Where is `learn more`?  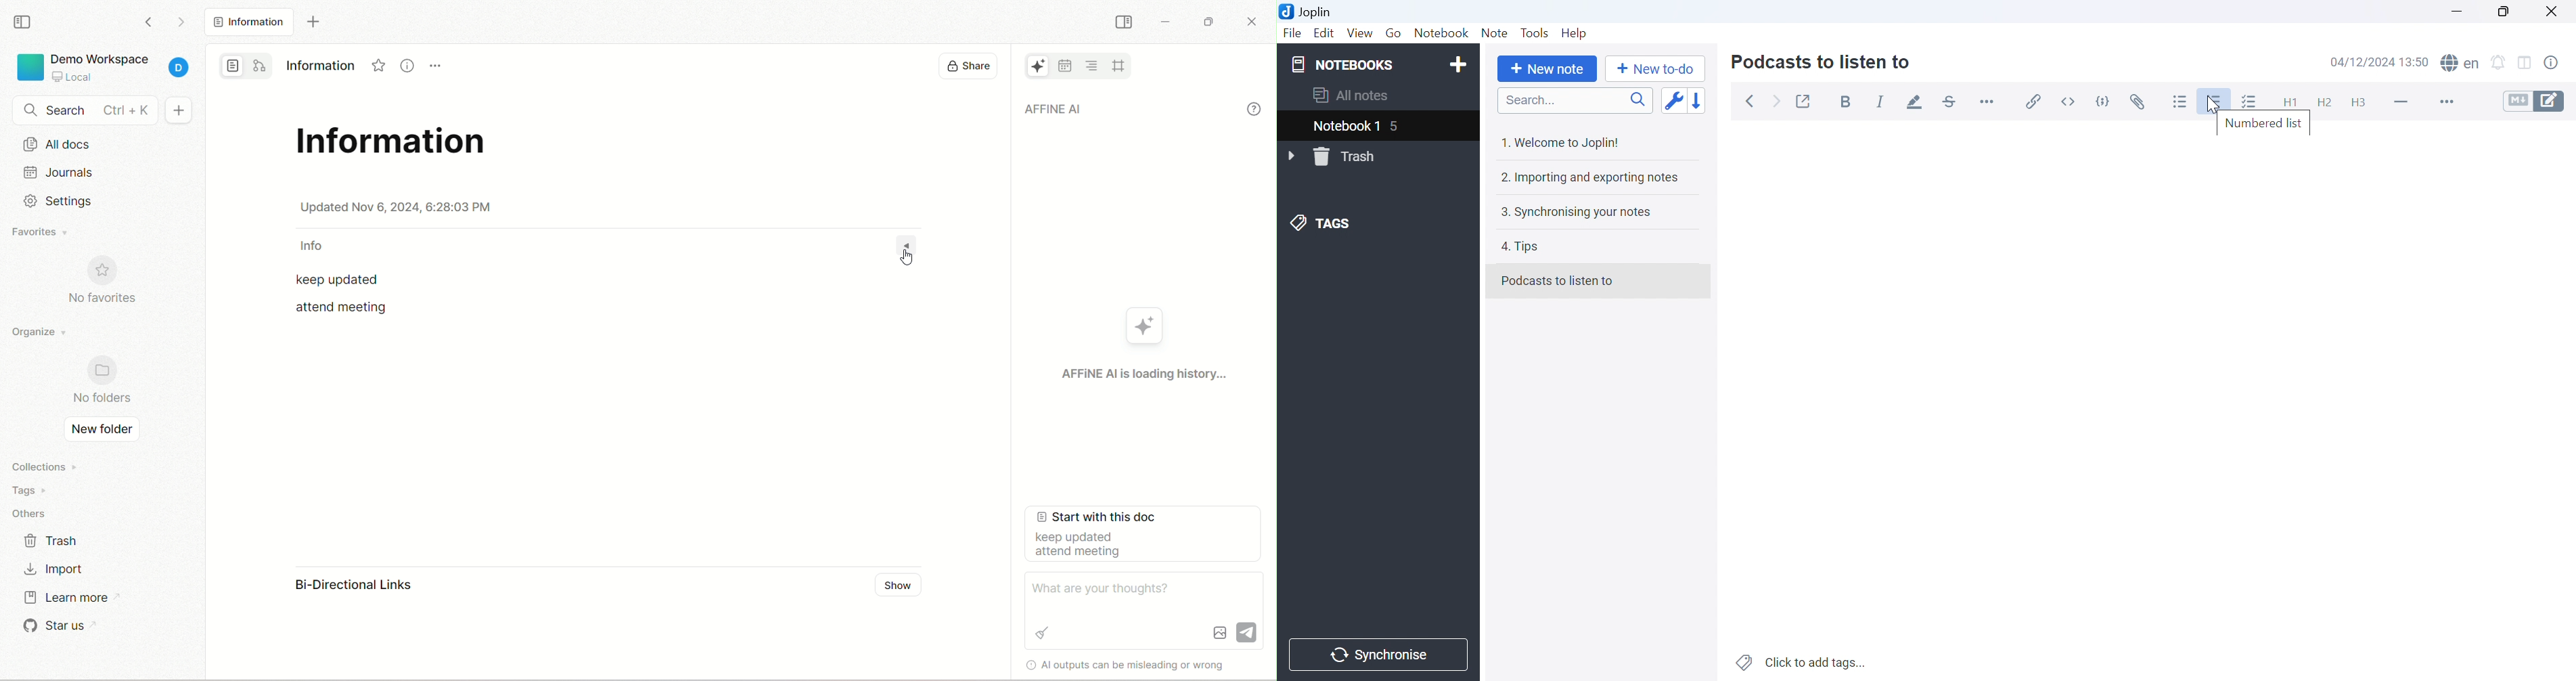
learn more is located at coordinates (65, 600).